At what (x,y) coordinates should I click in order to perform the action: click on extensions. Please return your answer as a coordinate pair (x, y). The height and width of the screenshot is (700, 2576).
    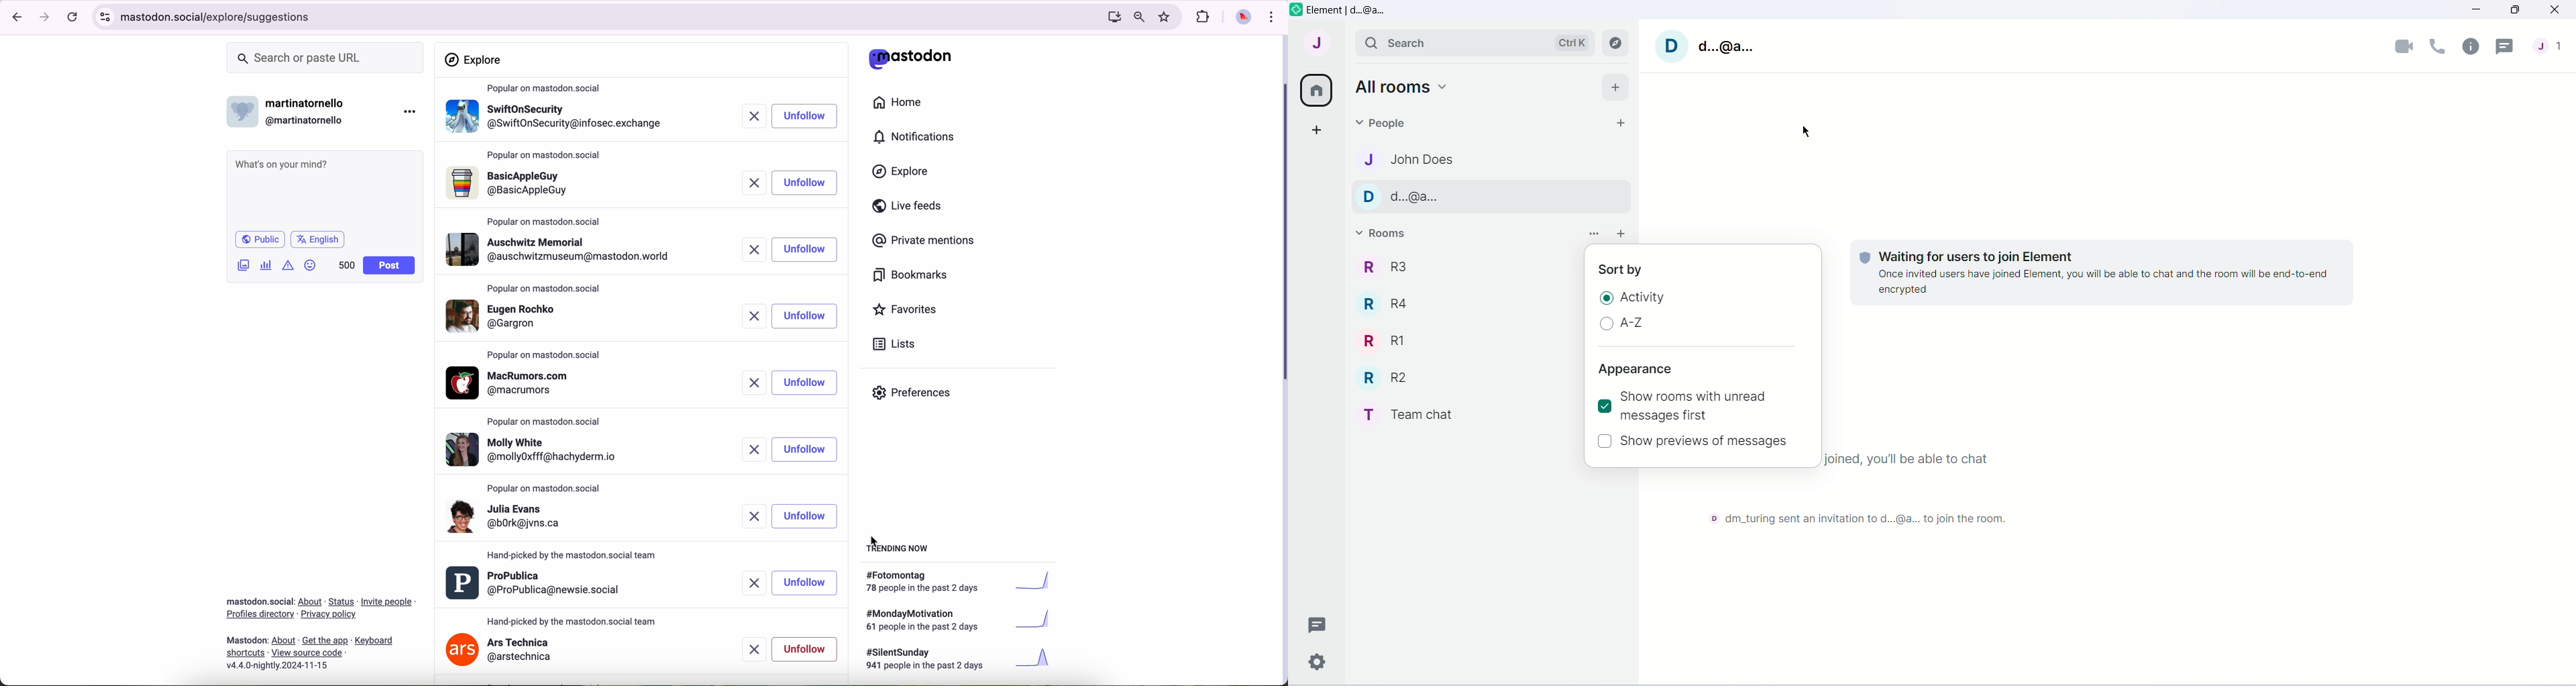
    Looking at the image, I should click on (1204, 17).